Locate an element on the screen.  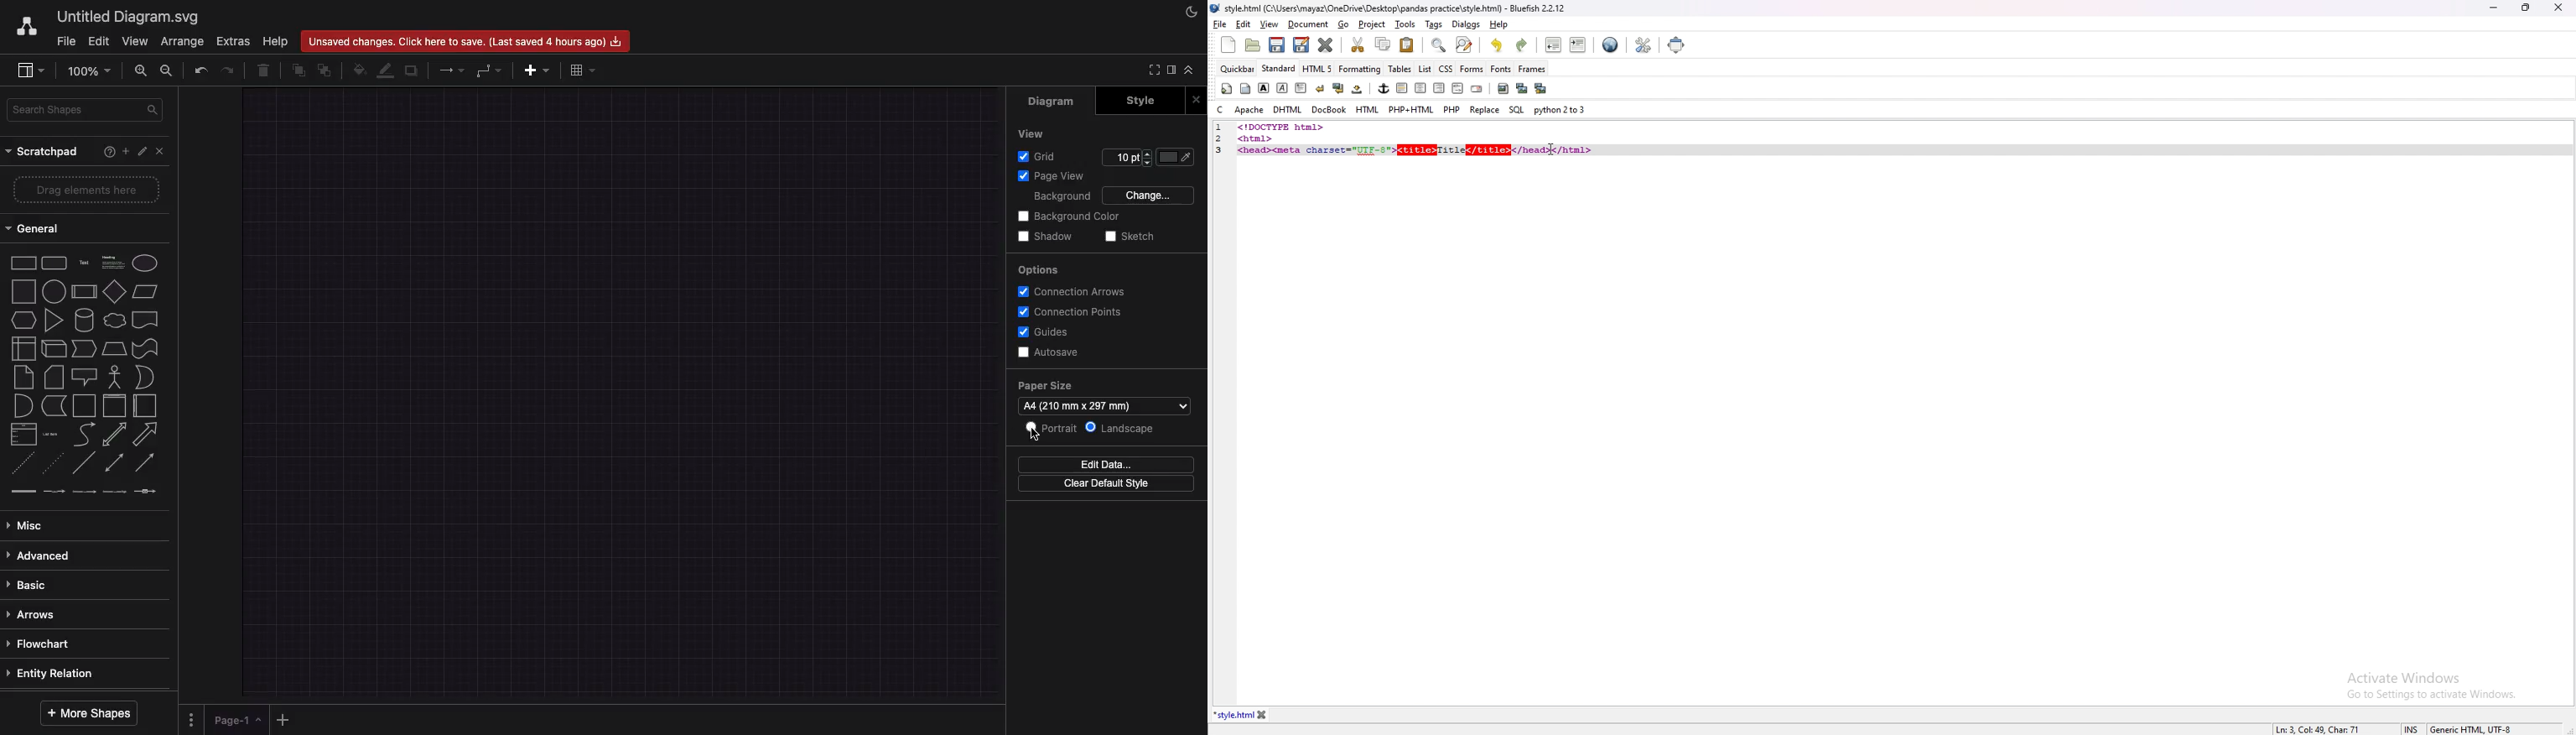
Connection arrows is located at coordinates (1075, 292).